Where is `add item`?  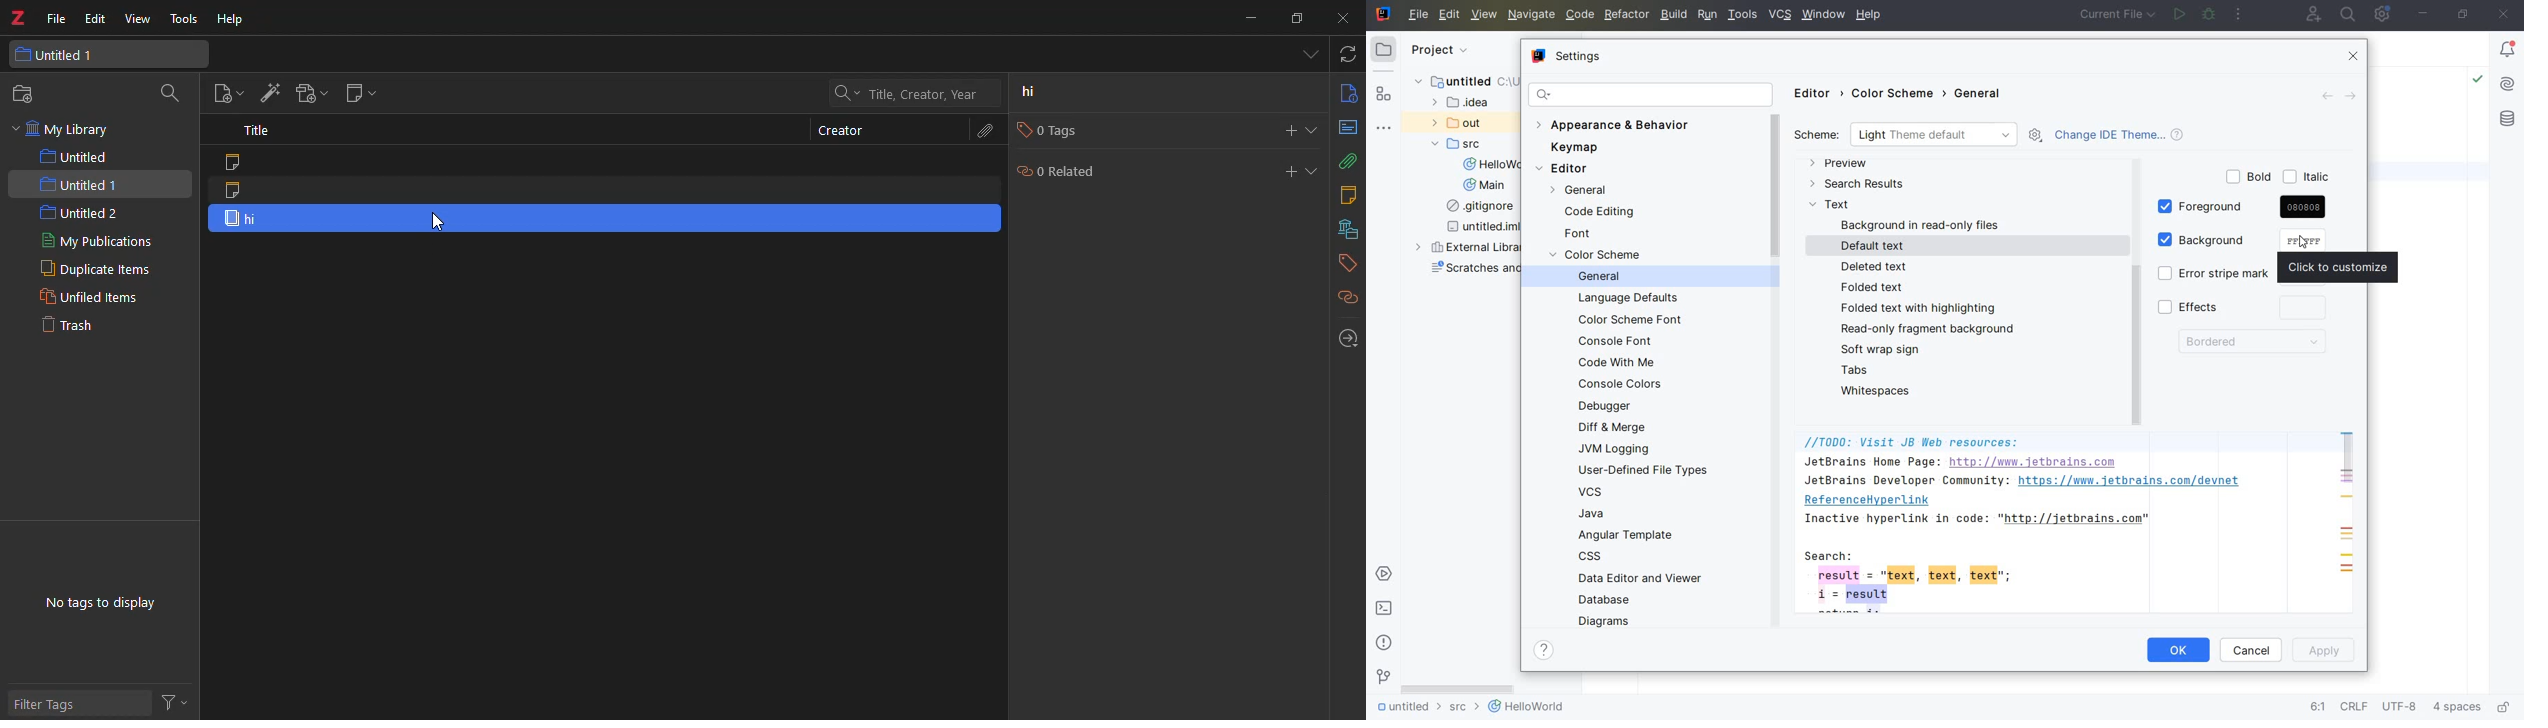 add item is located at coordinates (271, 93).